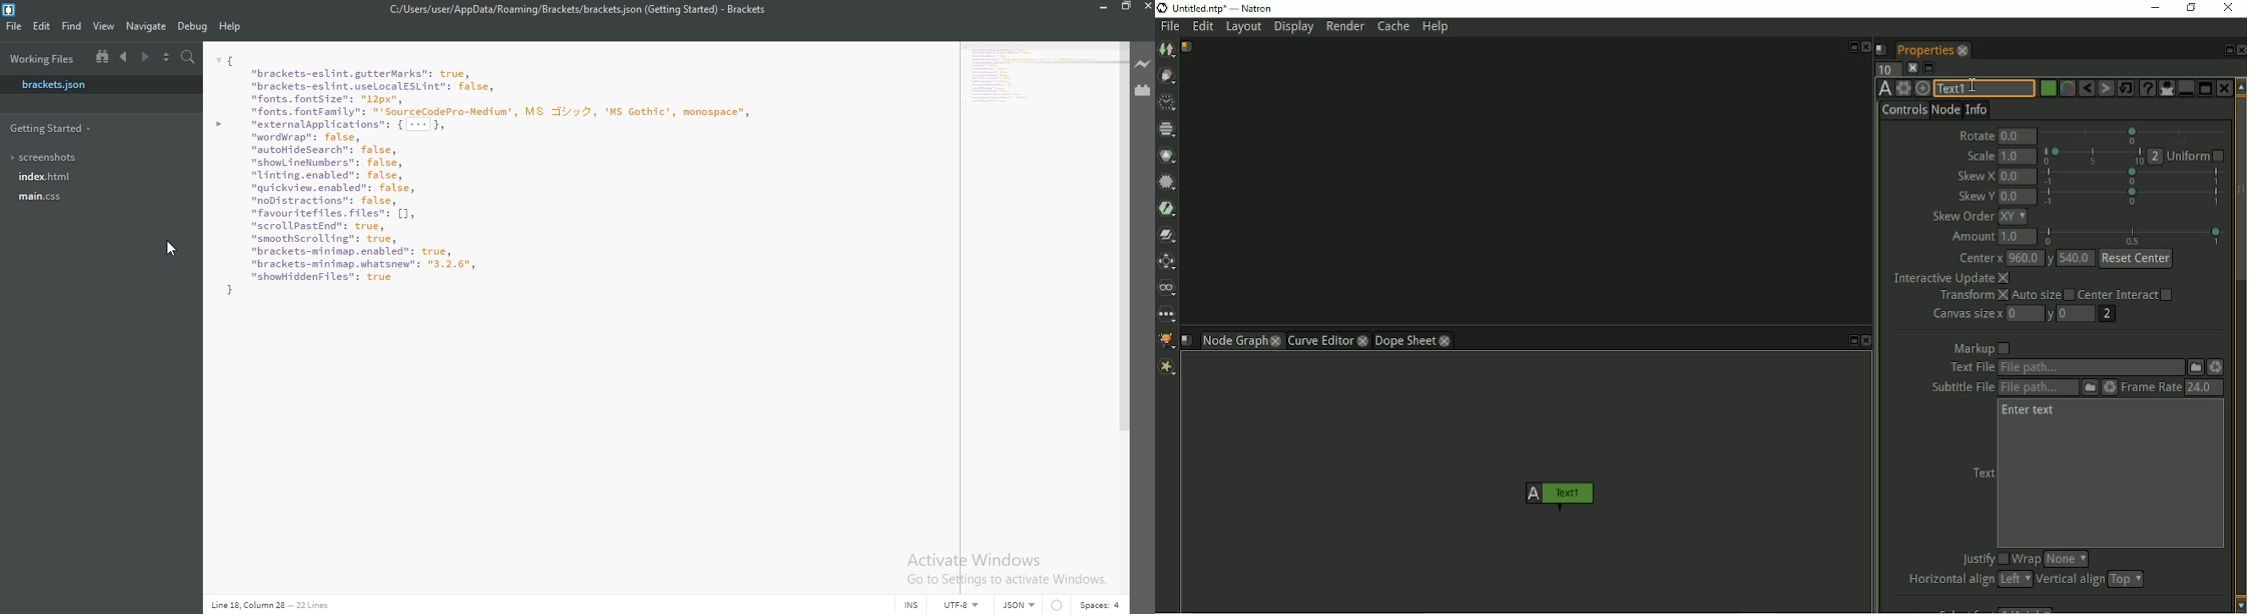  What do you see at coordinates (577, 171) in the screenshot?
I see `M |
"brackets-eslint. gutterMarks": true,
"brackets-eslint.useLocalESLint": false,
fonts. fontSize": "1px",
fonts. fontFamily": "'SourceCodePro-Hediua', MS TJ'y%, 'MS Gothic’, monospace”,

> externalapplications™: { ---|},
"wordurap": false,
“autoHideSearch”: false,
"showLineNumbers": false,
"Linting.enabled": false,
“quickview.cnabled”: false,
"noDistractions": false,
"favouritefiles. Files": [1,
"scrollPastEnd": true,
"smoothScrol ling”: false,
"brackets-mininap. enabled": true,
"brackets-mininap.whatsnew": "3.2.6",
"showiddenFiles": true

H` at bounding box center [577, 171].